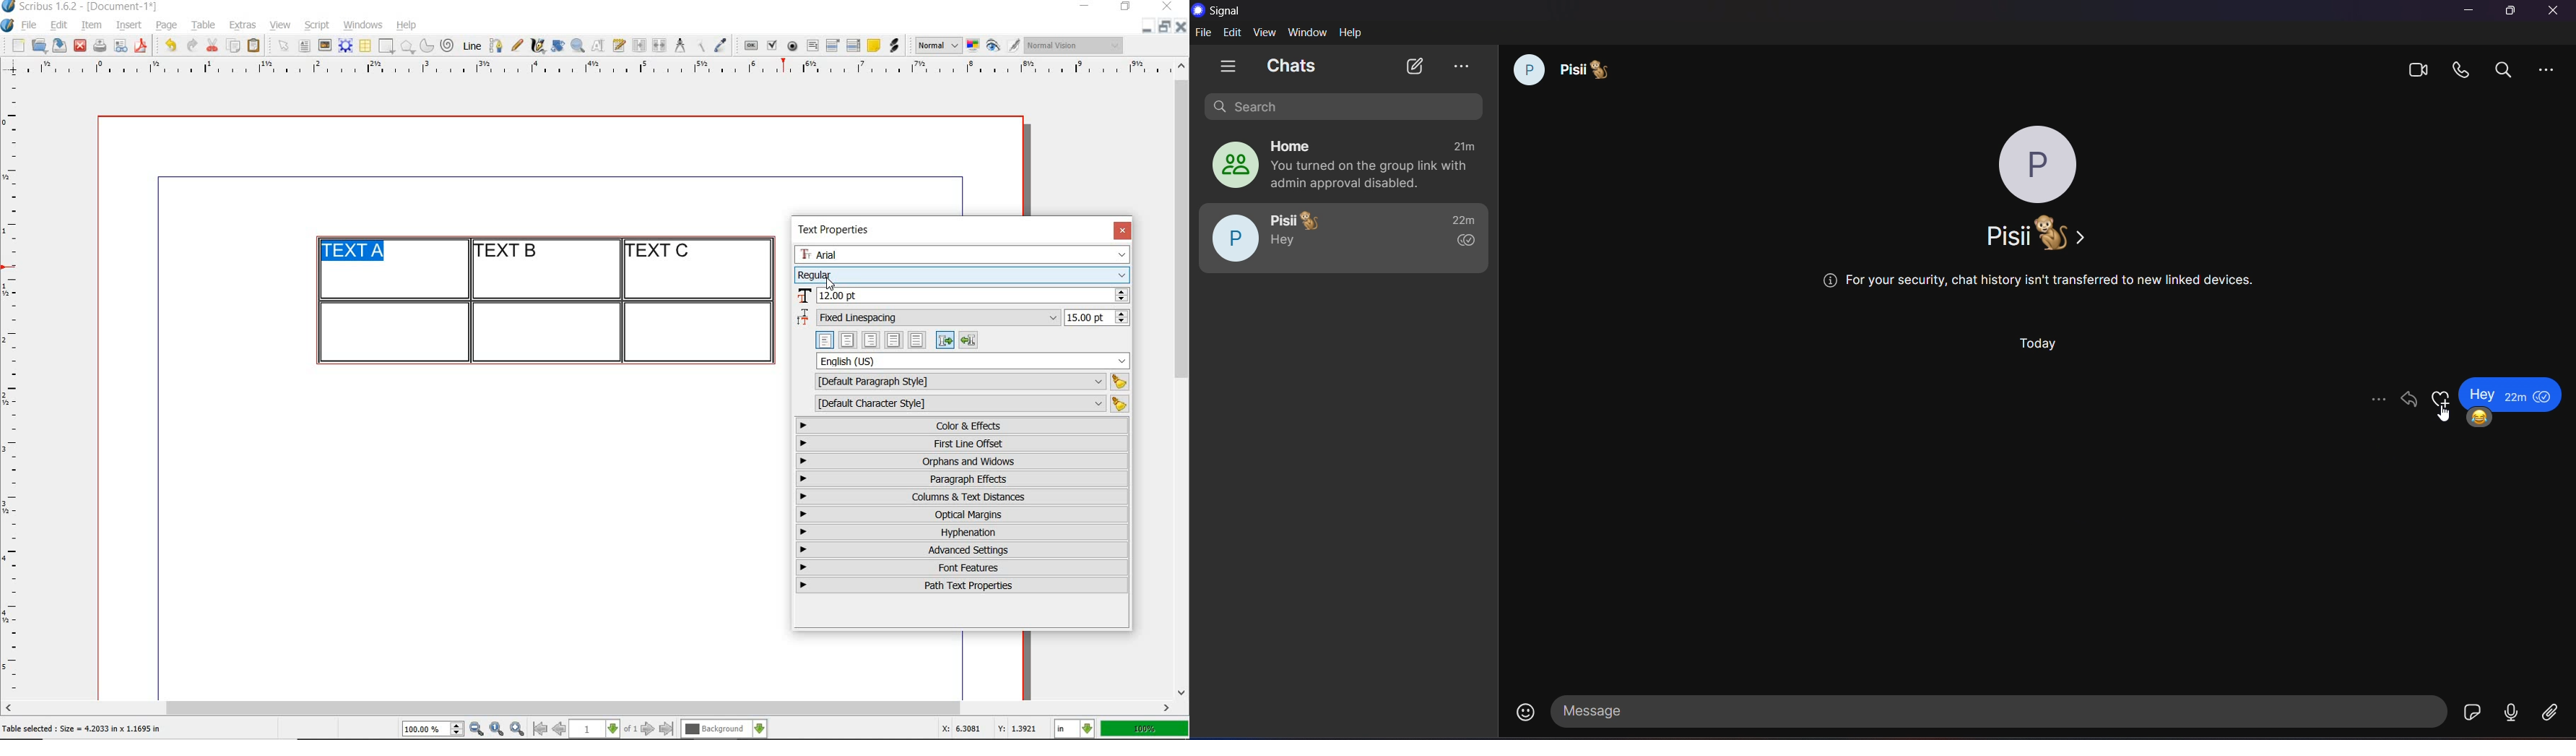 This screenshot has height=756, width=2576. Describe the element at coordinates (680, 46) in the screenshot. I see `measurements` at that location.